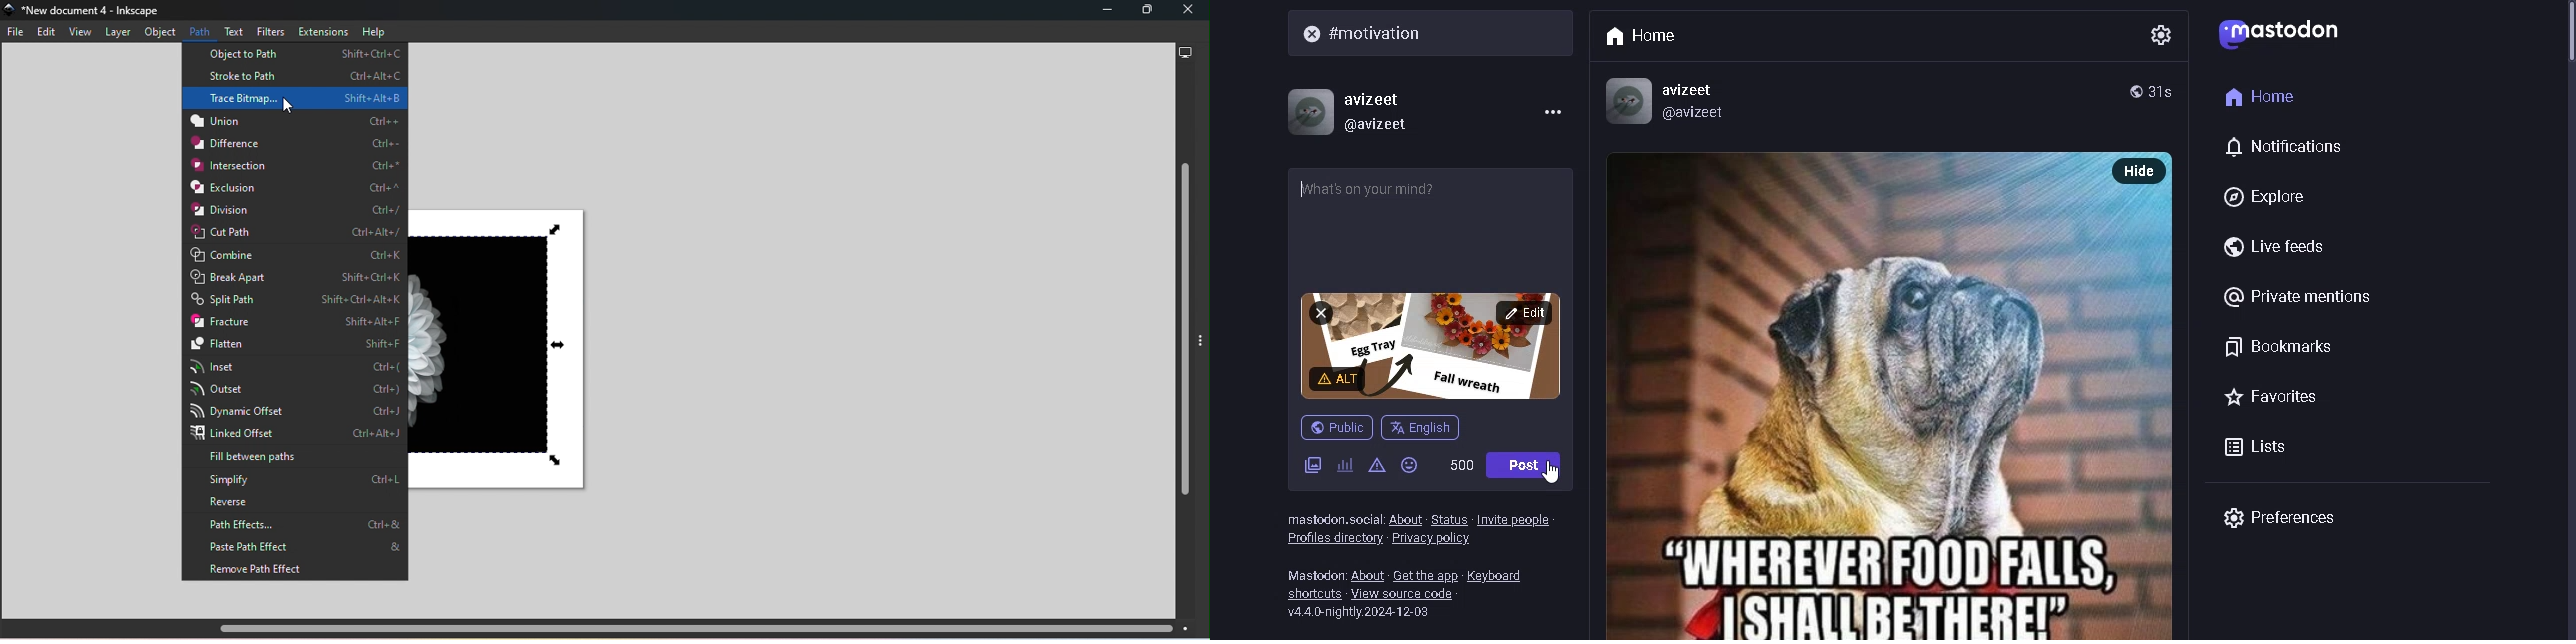 The width and height of the screenshot is (2576, 644). I want to click on avizeet, so click(1692, 89).